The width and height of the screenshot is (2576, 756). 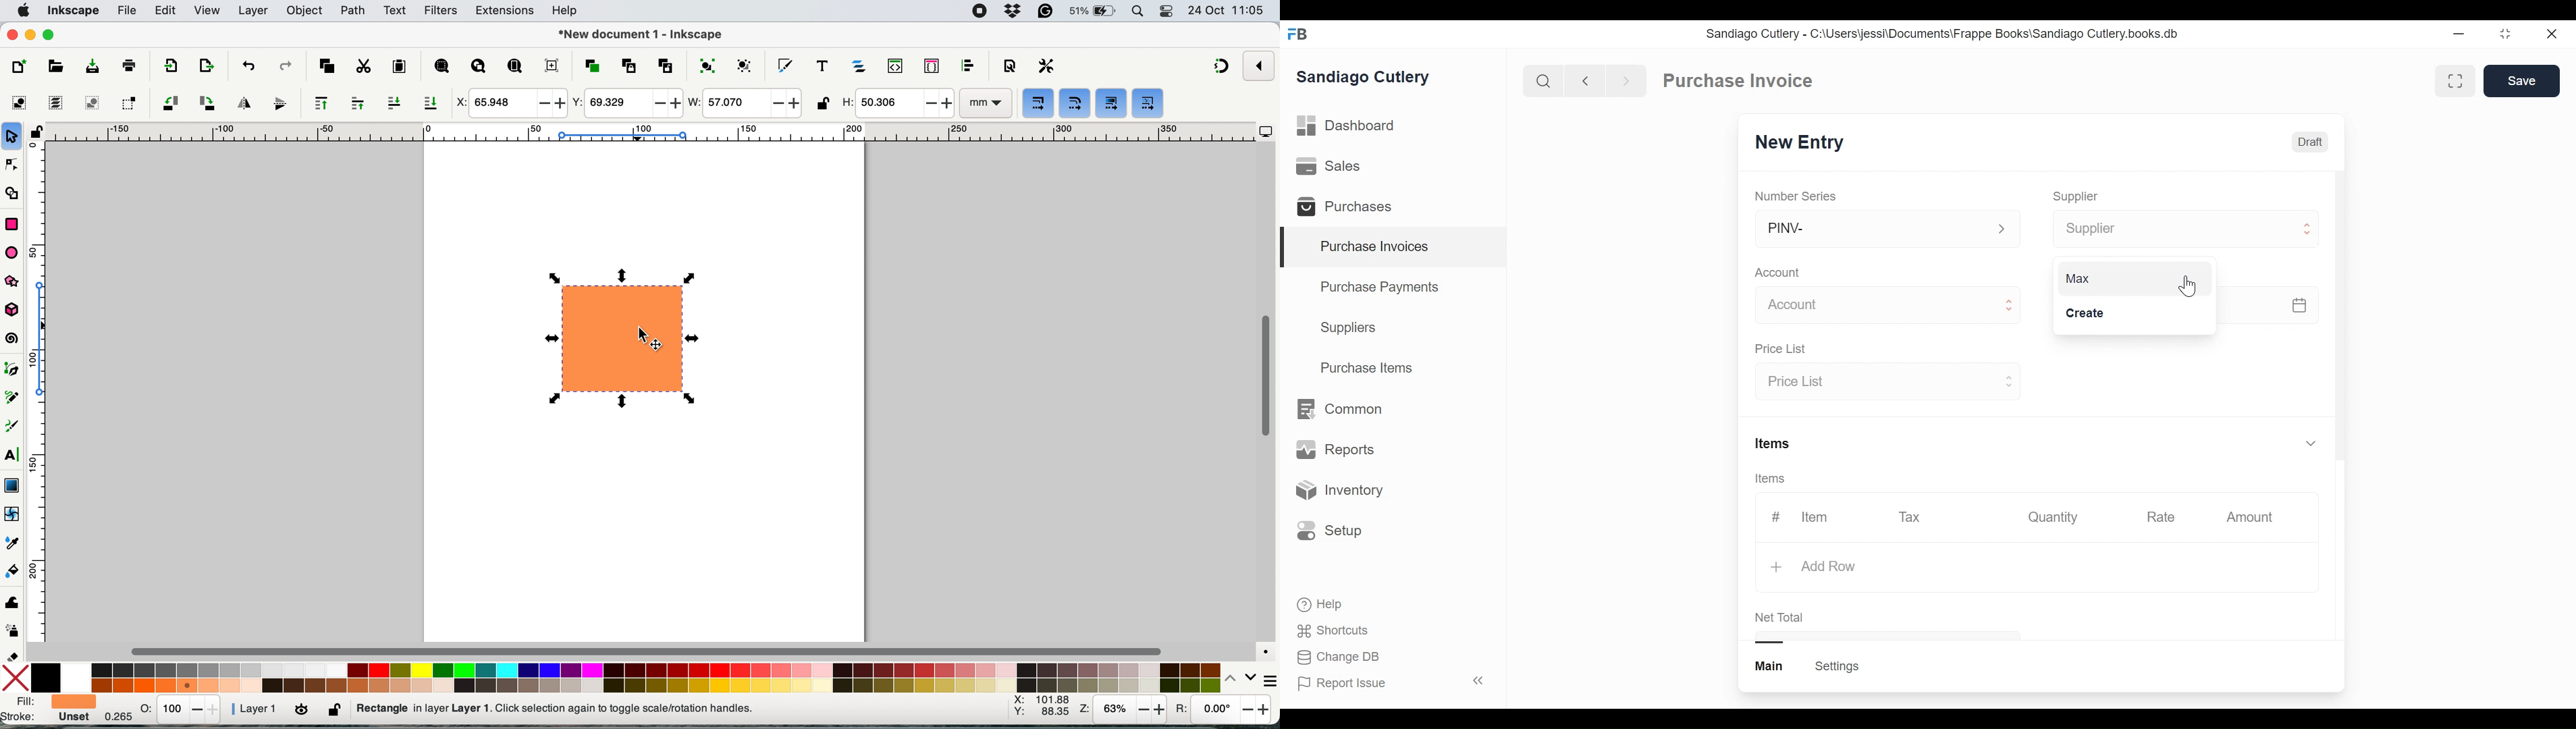 What do you see at coordinates (515, 67) in the screenshot?
I see `zoom page` at bounding box center [515, 67].